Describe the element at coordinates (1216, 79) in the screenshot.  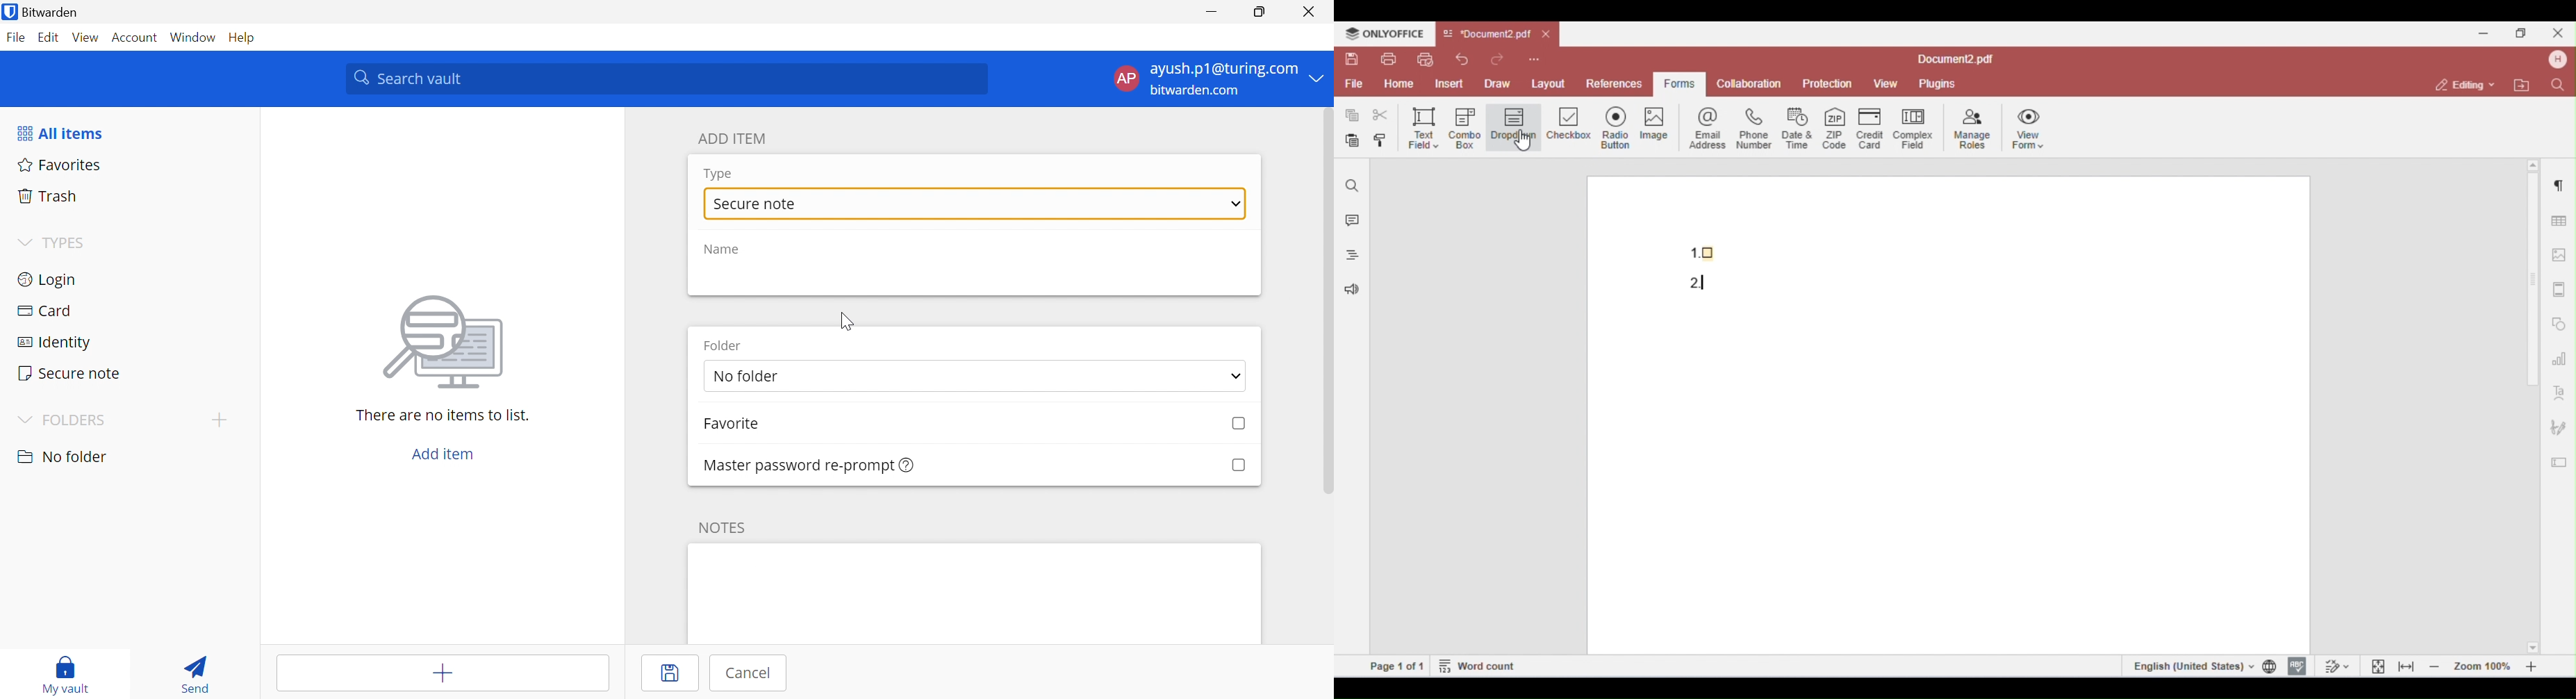
I see `account menu` at that location.